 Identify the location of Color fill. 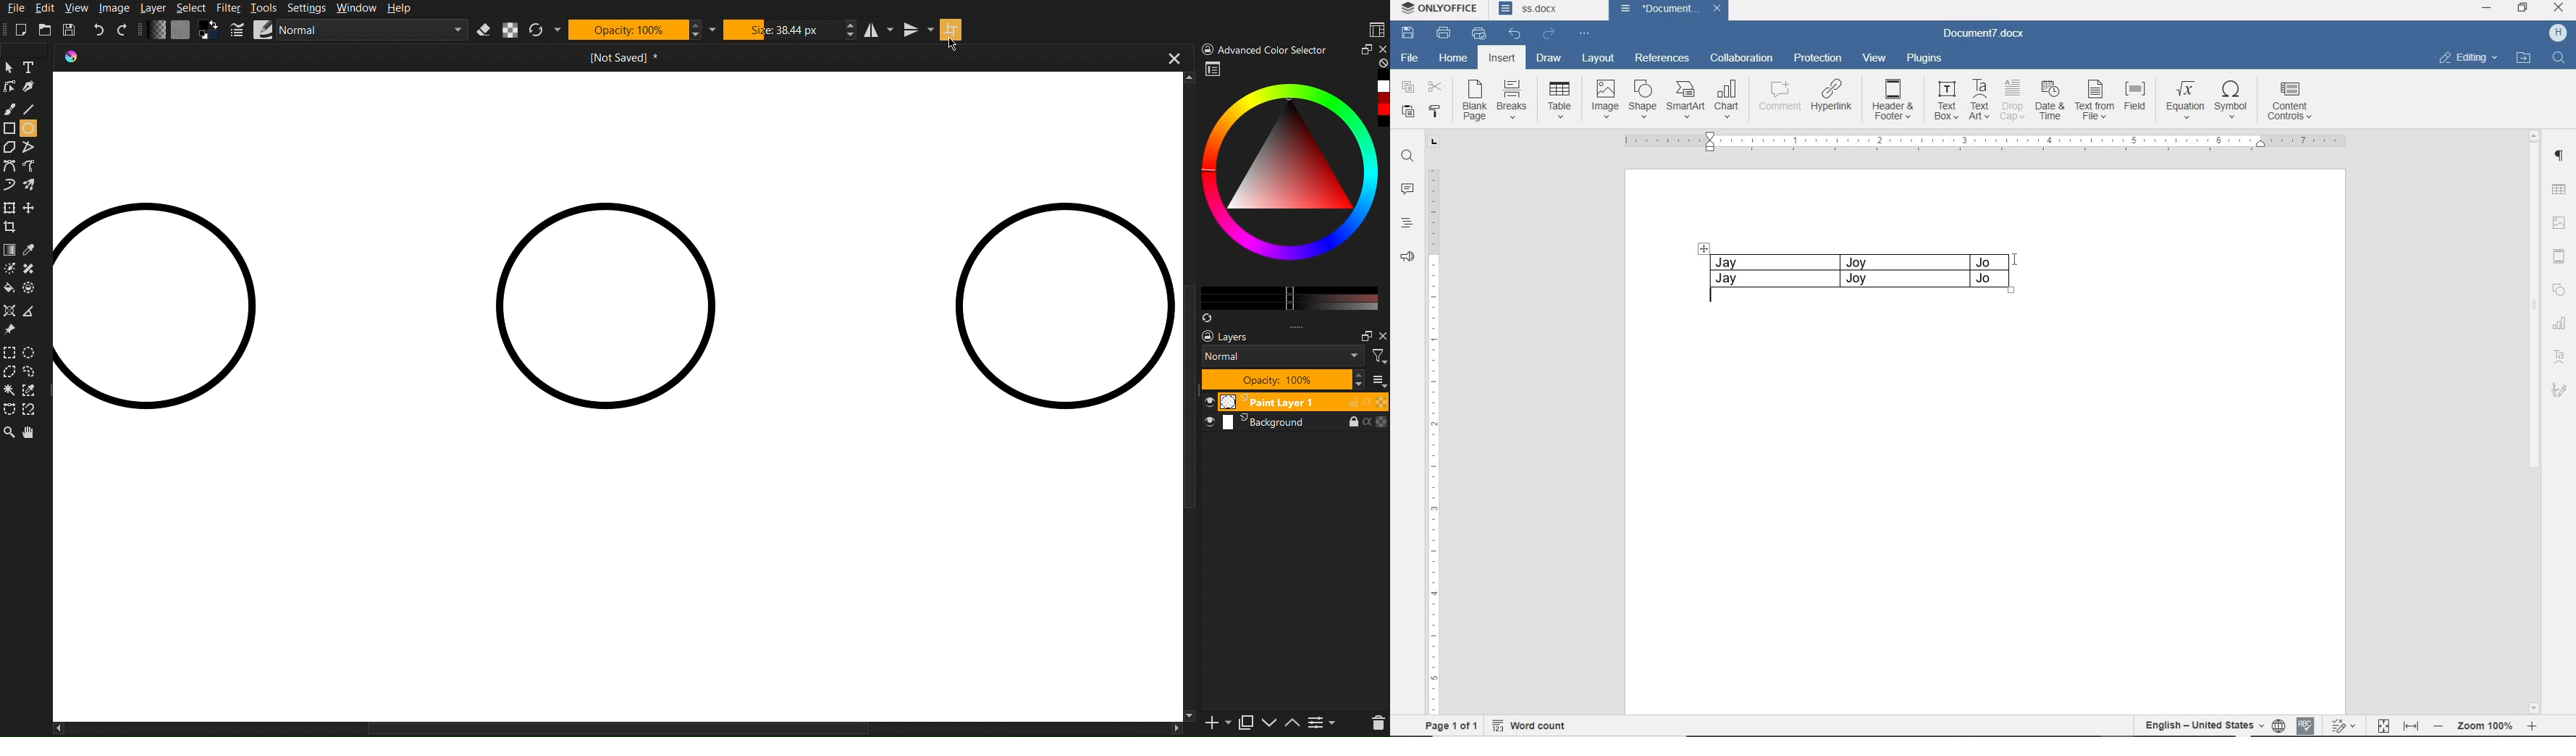
(9, 290).